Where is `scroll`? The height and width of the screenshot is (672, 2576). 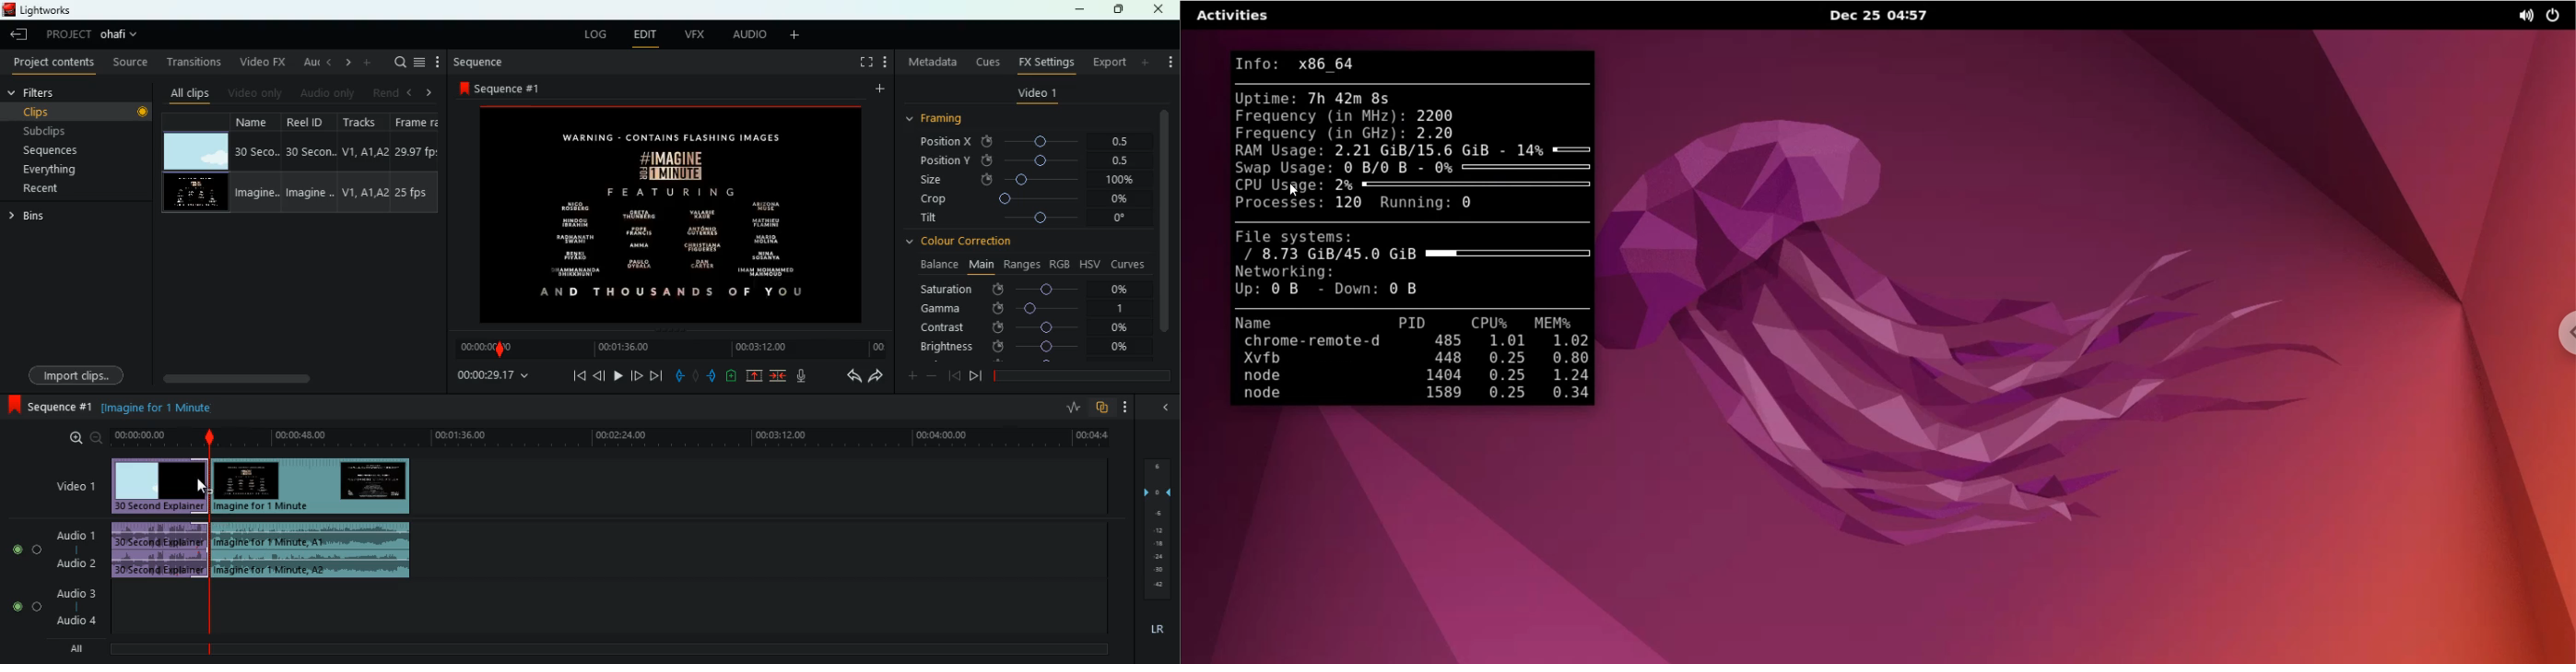 scroll is located at coordinates (296, 378).